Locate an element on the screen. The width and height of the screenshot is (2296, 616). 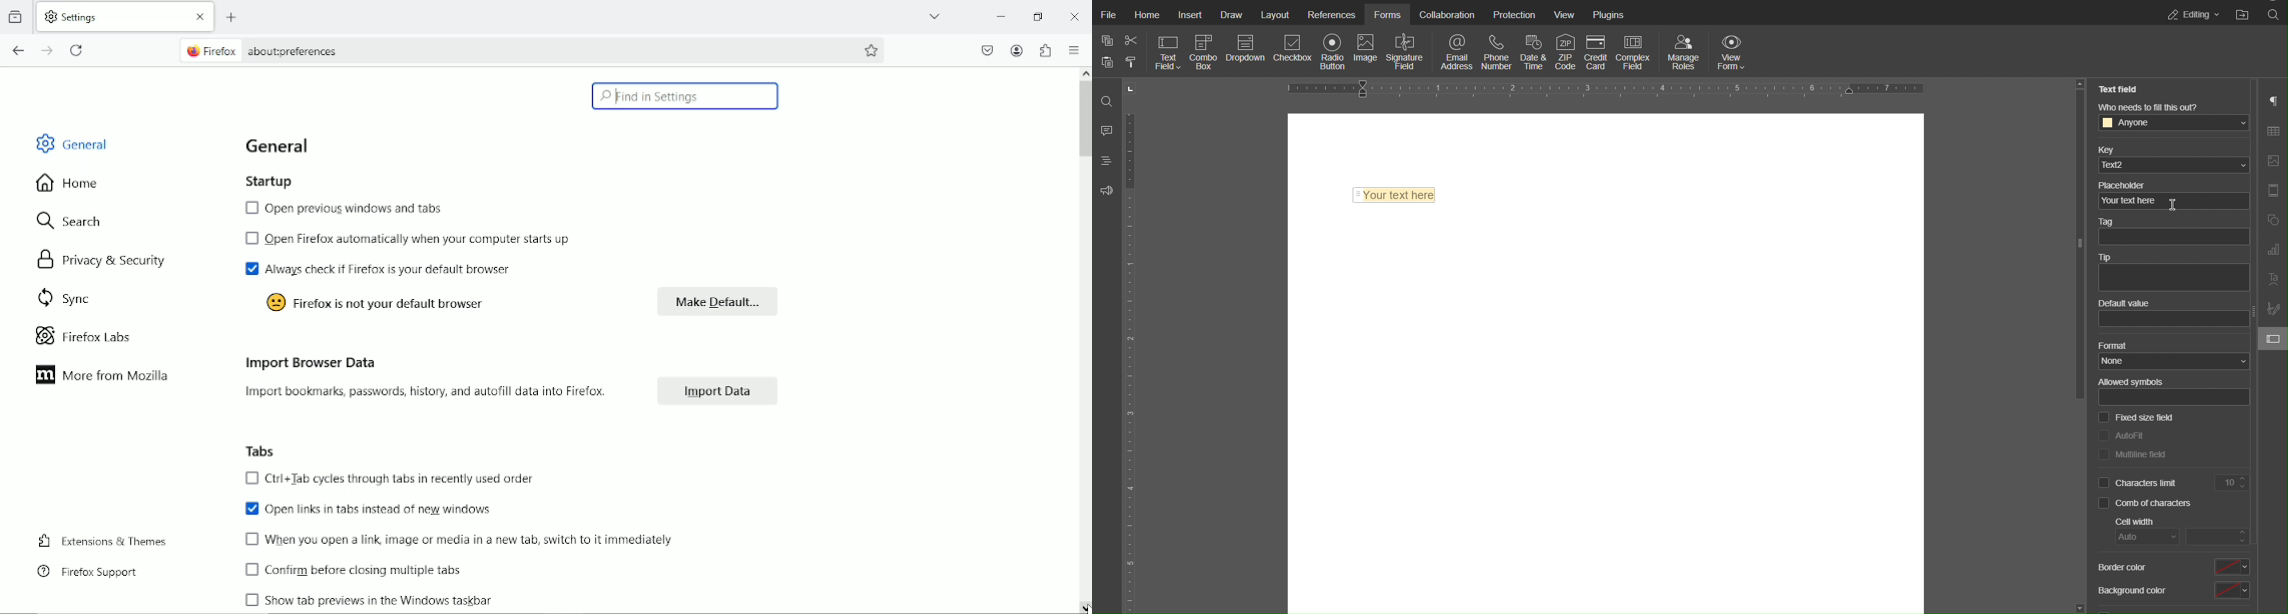
Comb of characters is located at coordinates (2146, 504).